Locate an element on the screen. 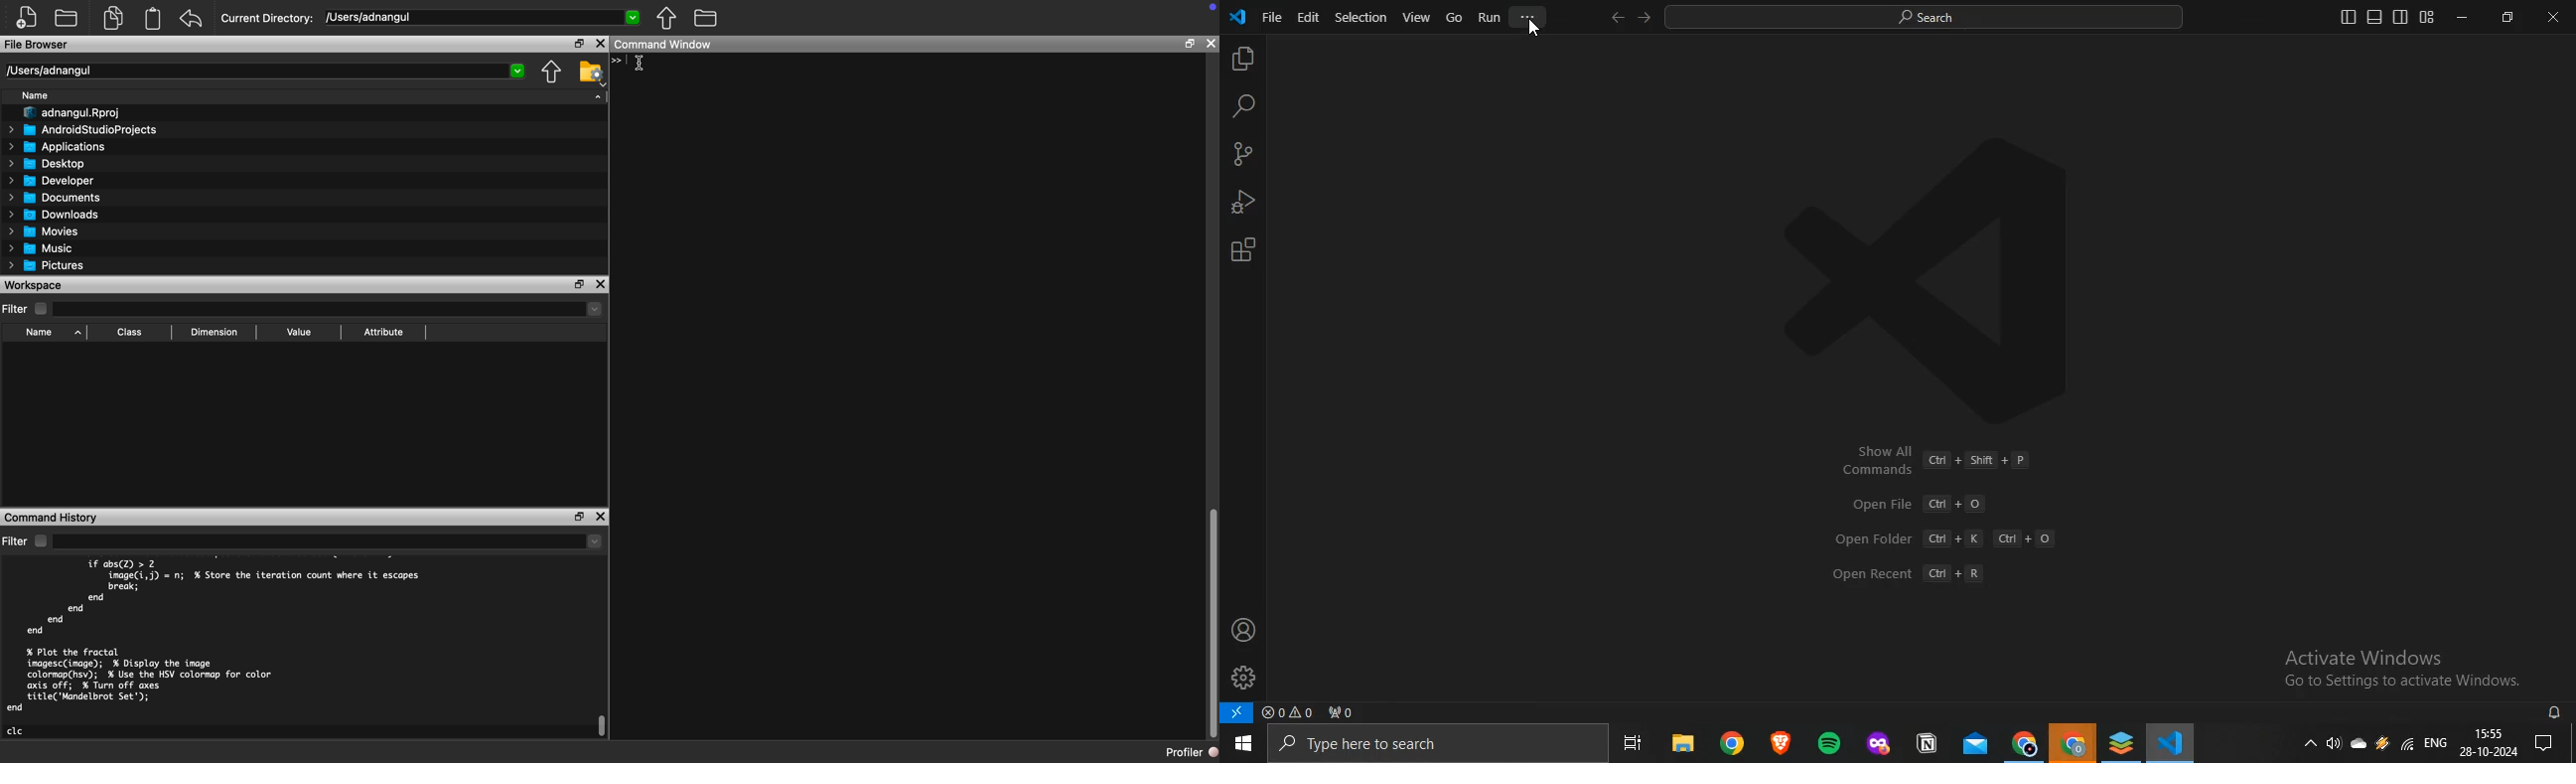 The width and height of the screenshot is (2576, 784). english is located at coordinates (2436, 742).